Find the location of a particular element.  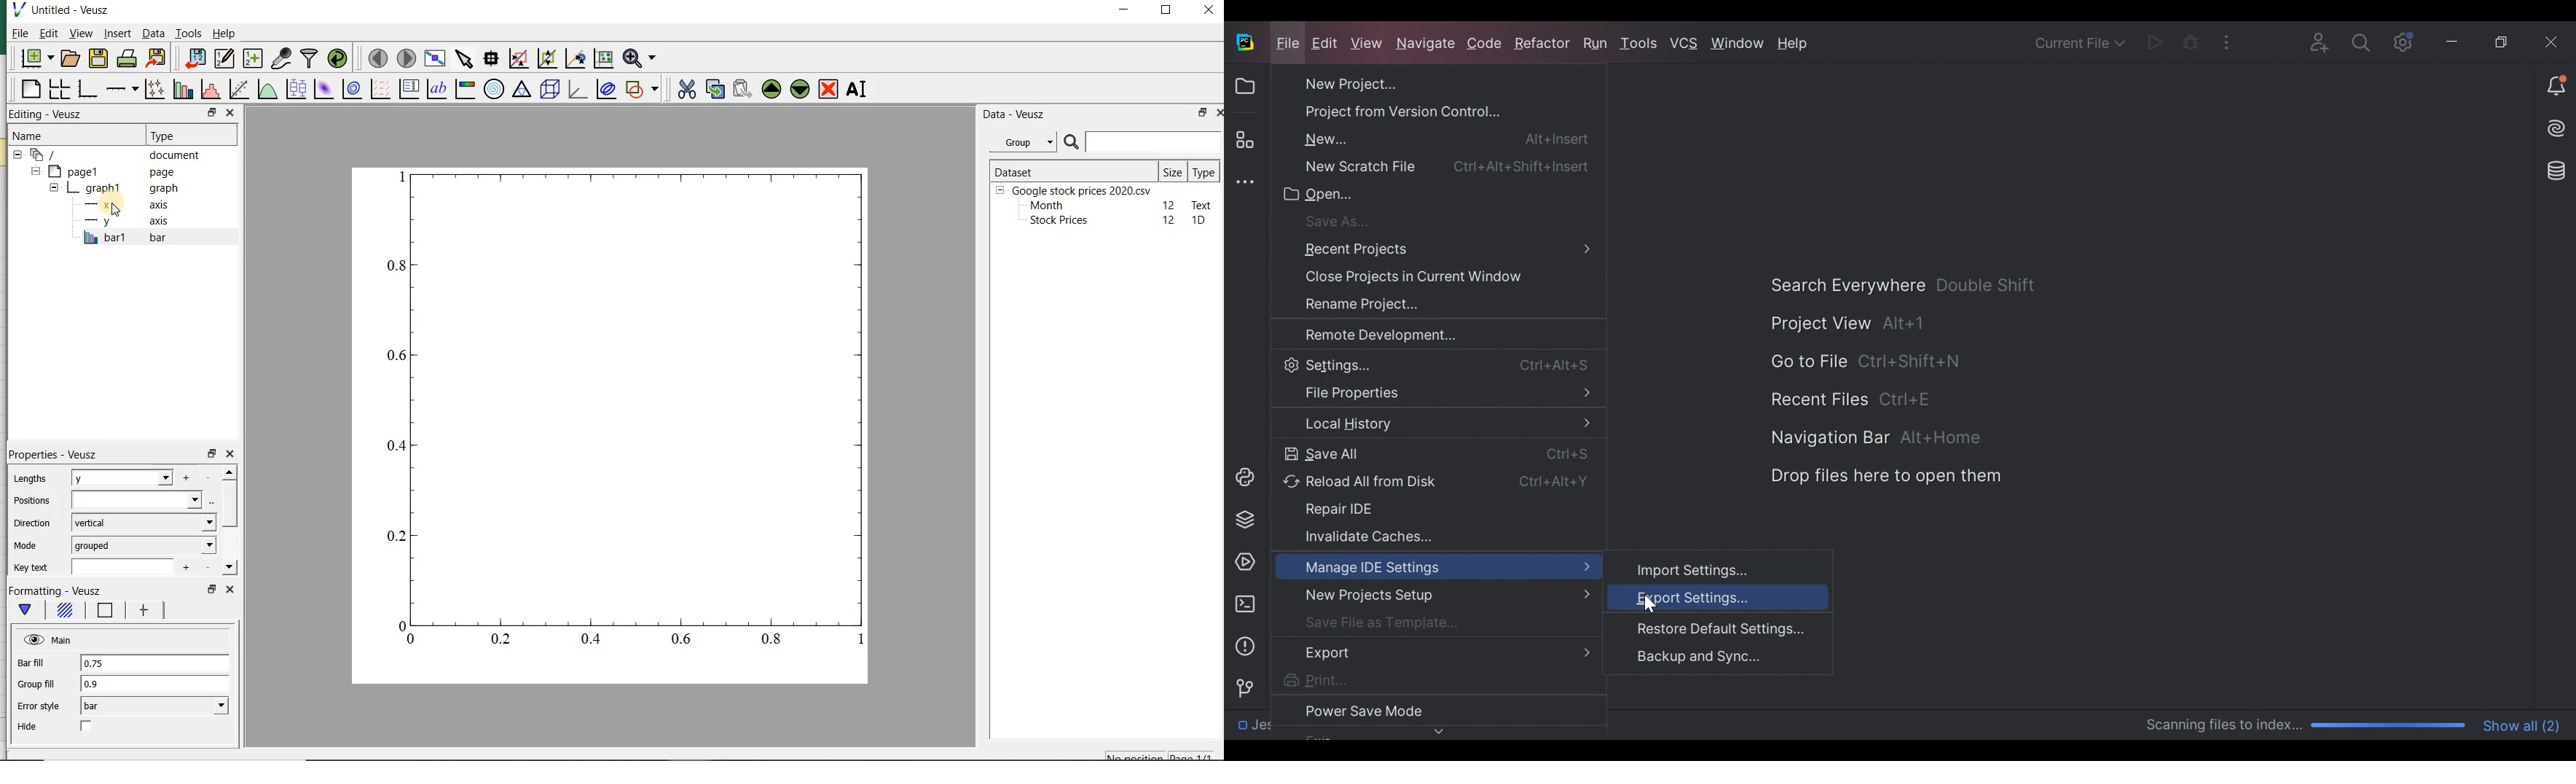

Close Projects in Current Window is located at coordinates (1415, 278).